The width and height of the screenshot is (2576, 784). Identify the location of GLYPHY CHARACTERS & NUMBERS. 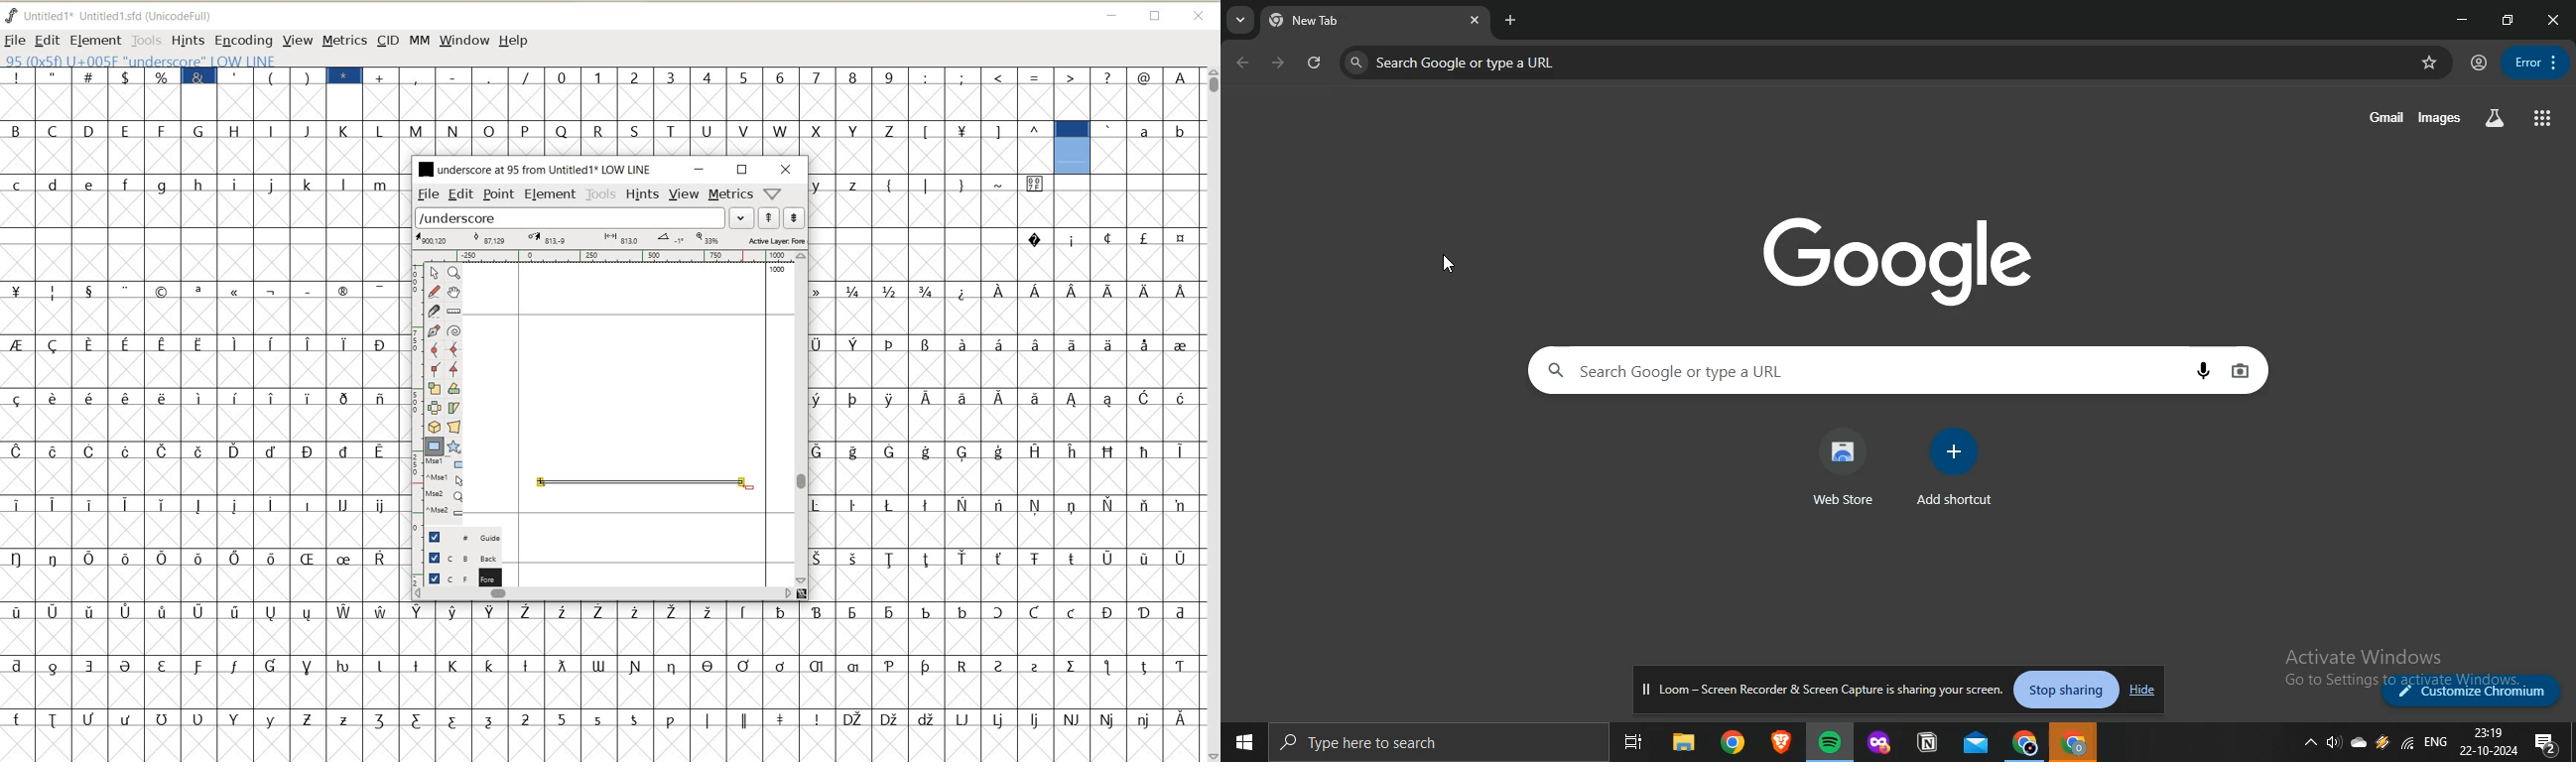
(801, 88).